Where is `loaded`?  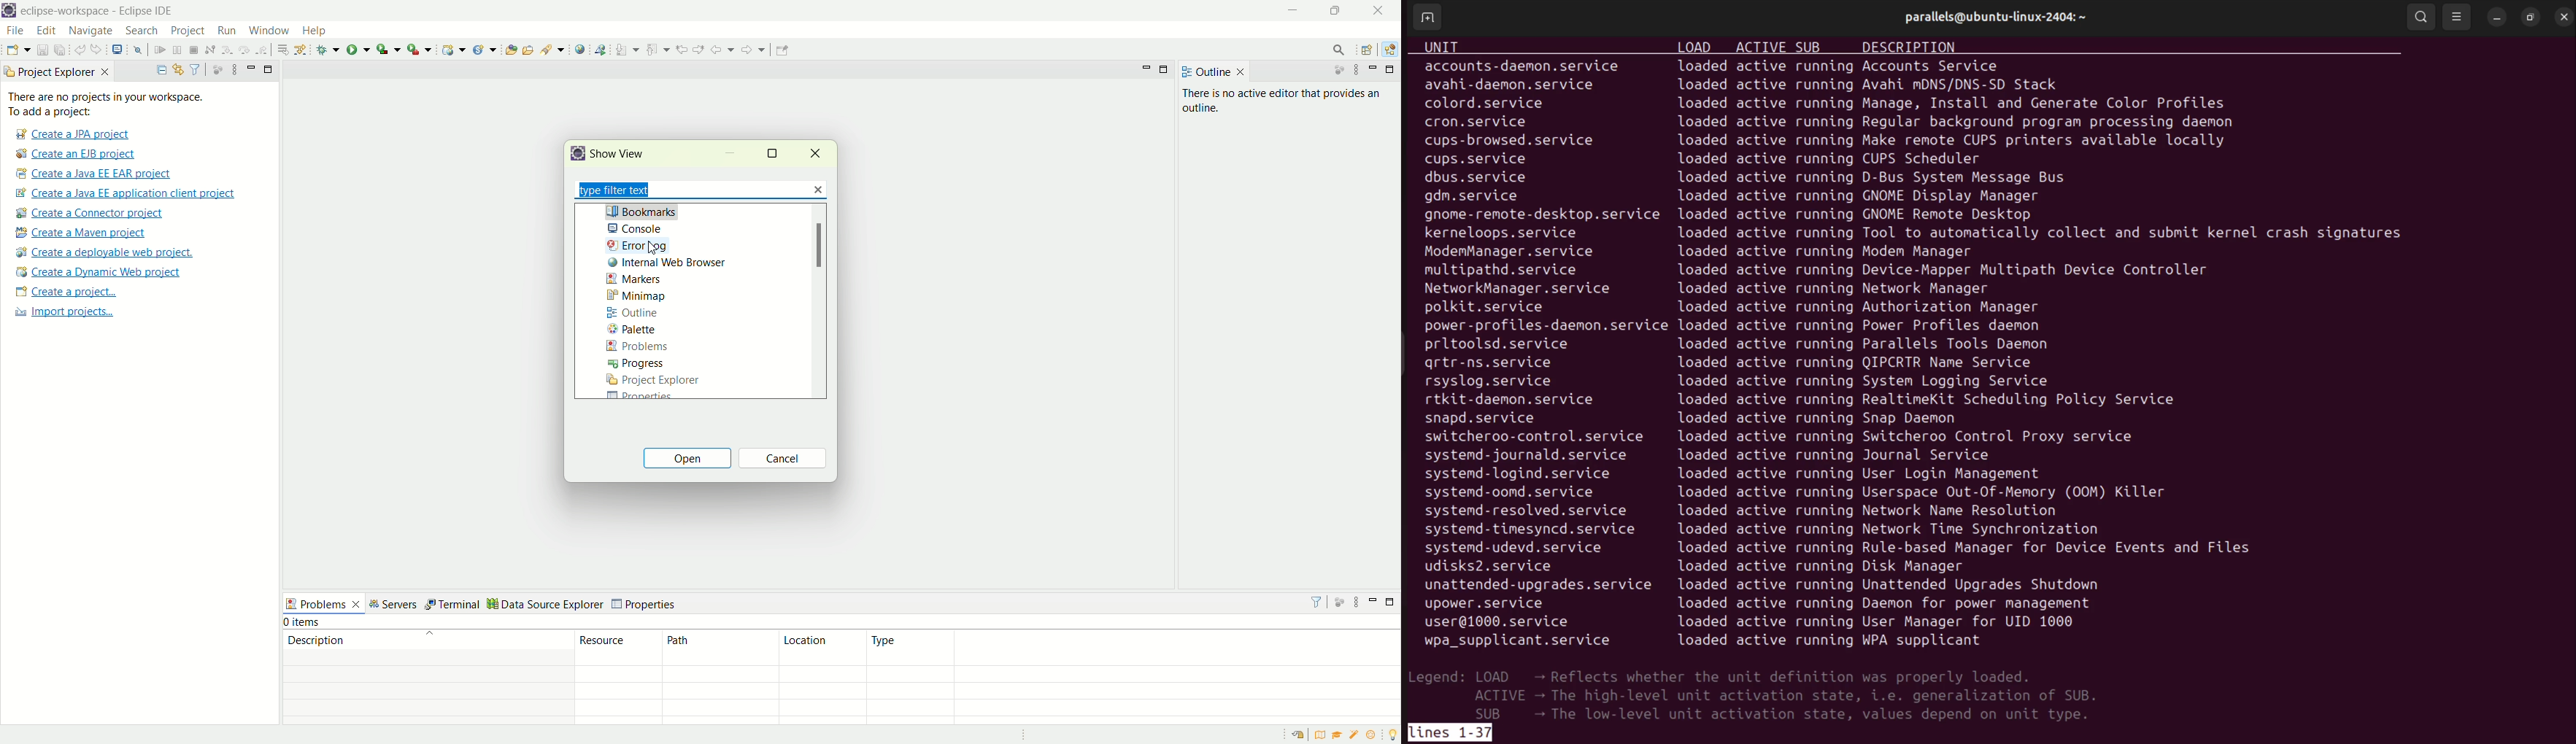
loaded is located at coordinates (1703, 161).